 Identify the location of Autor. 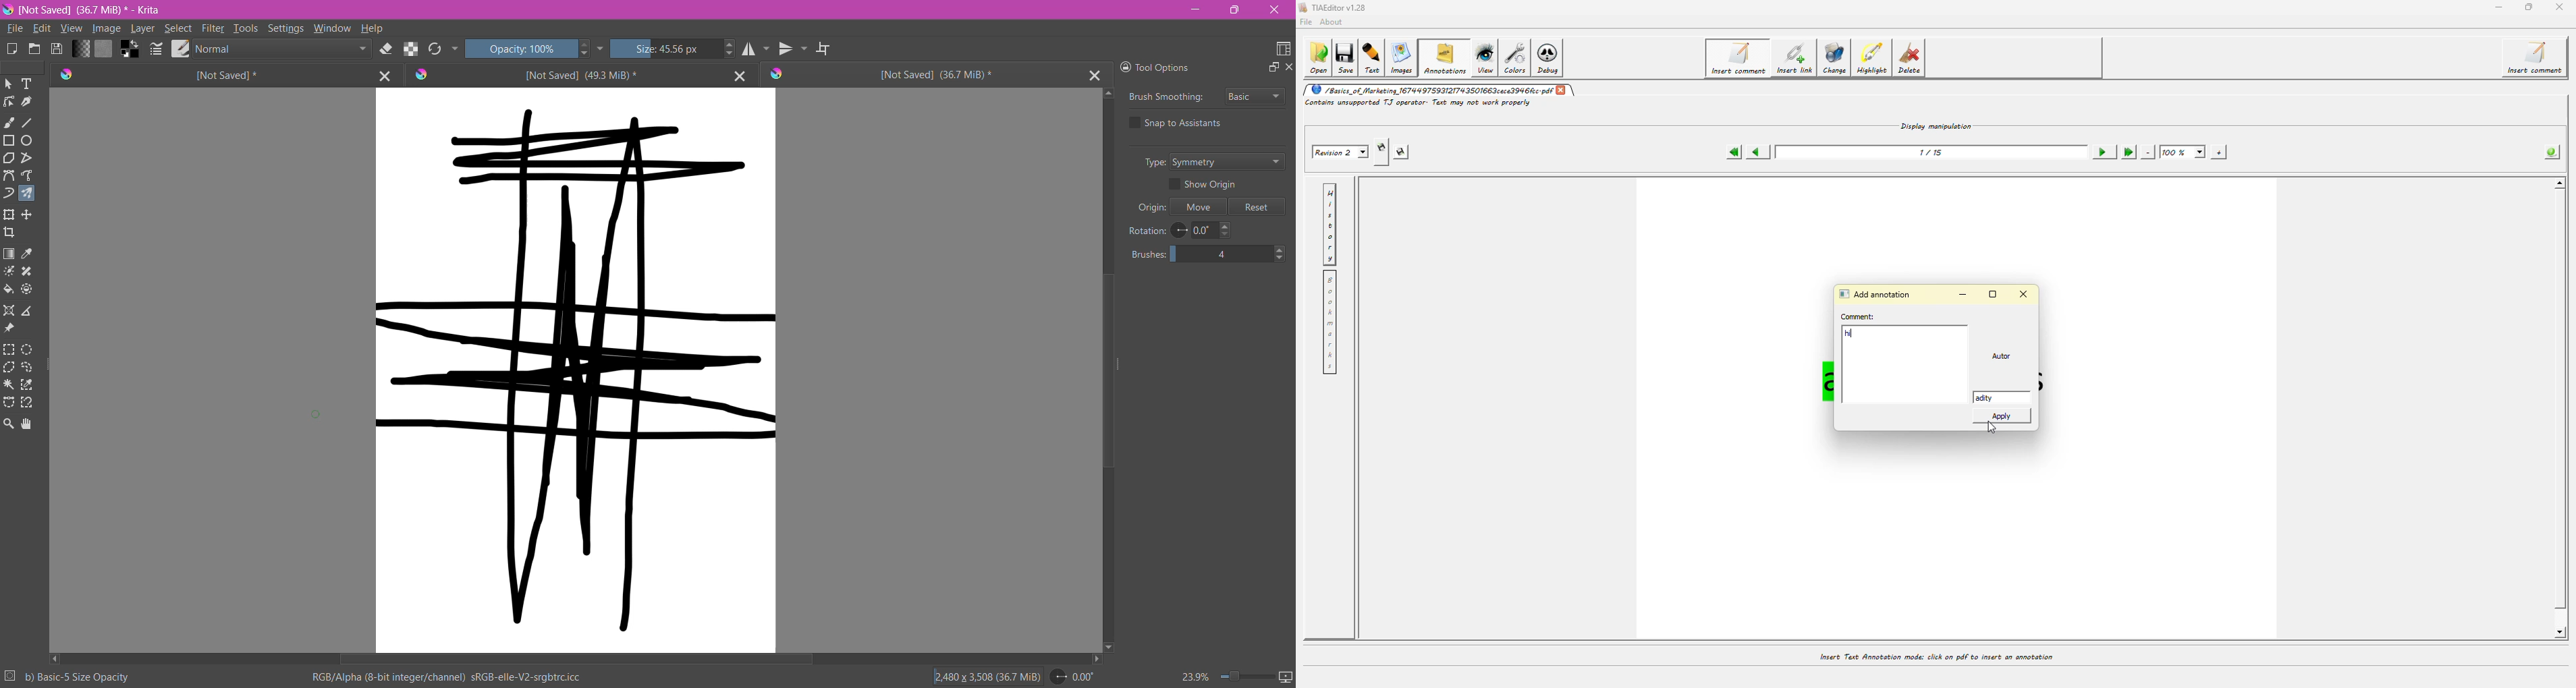
(2006, 357).